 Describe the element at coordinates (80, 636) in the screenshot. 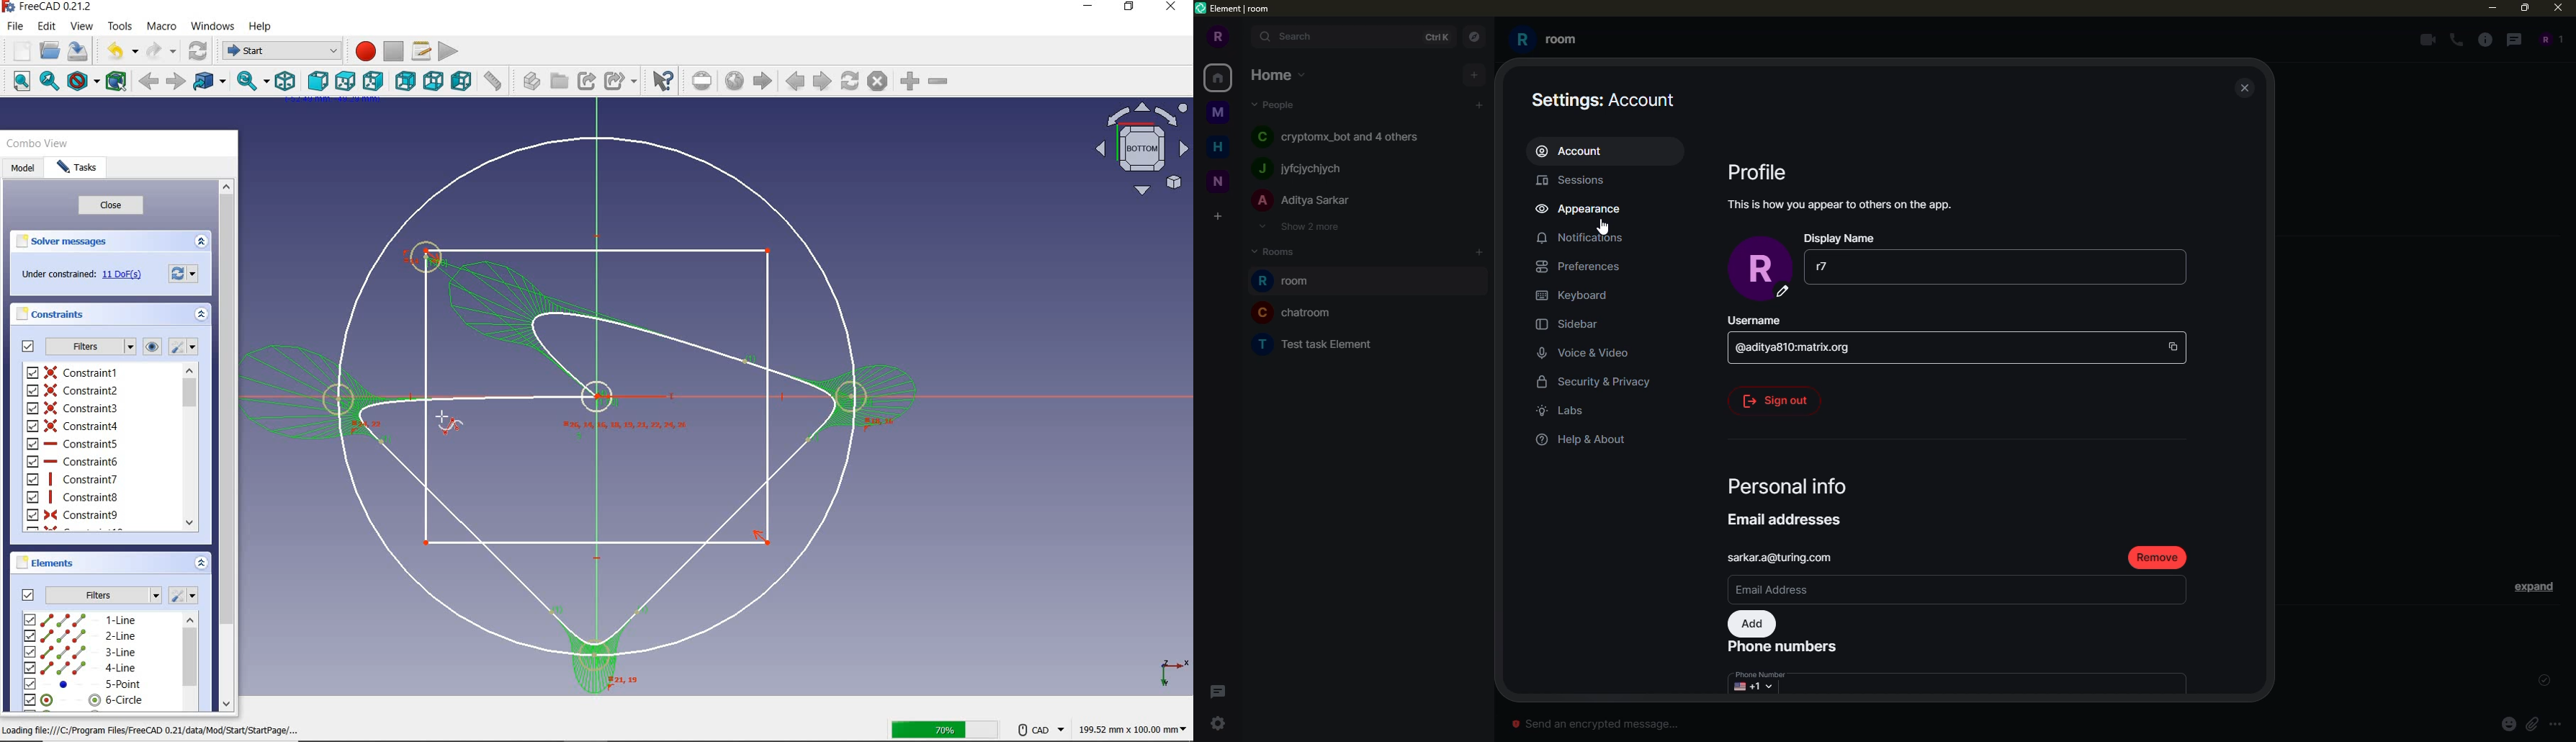

I see `2-line` at that location.